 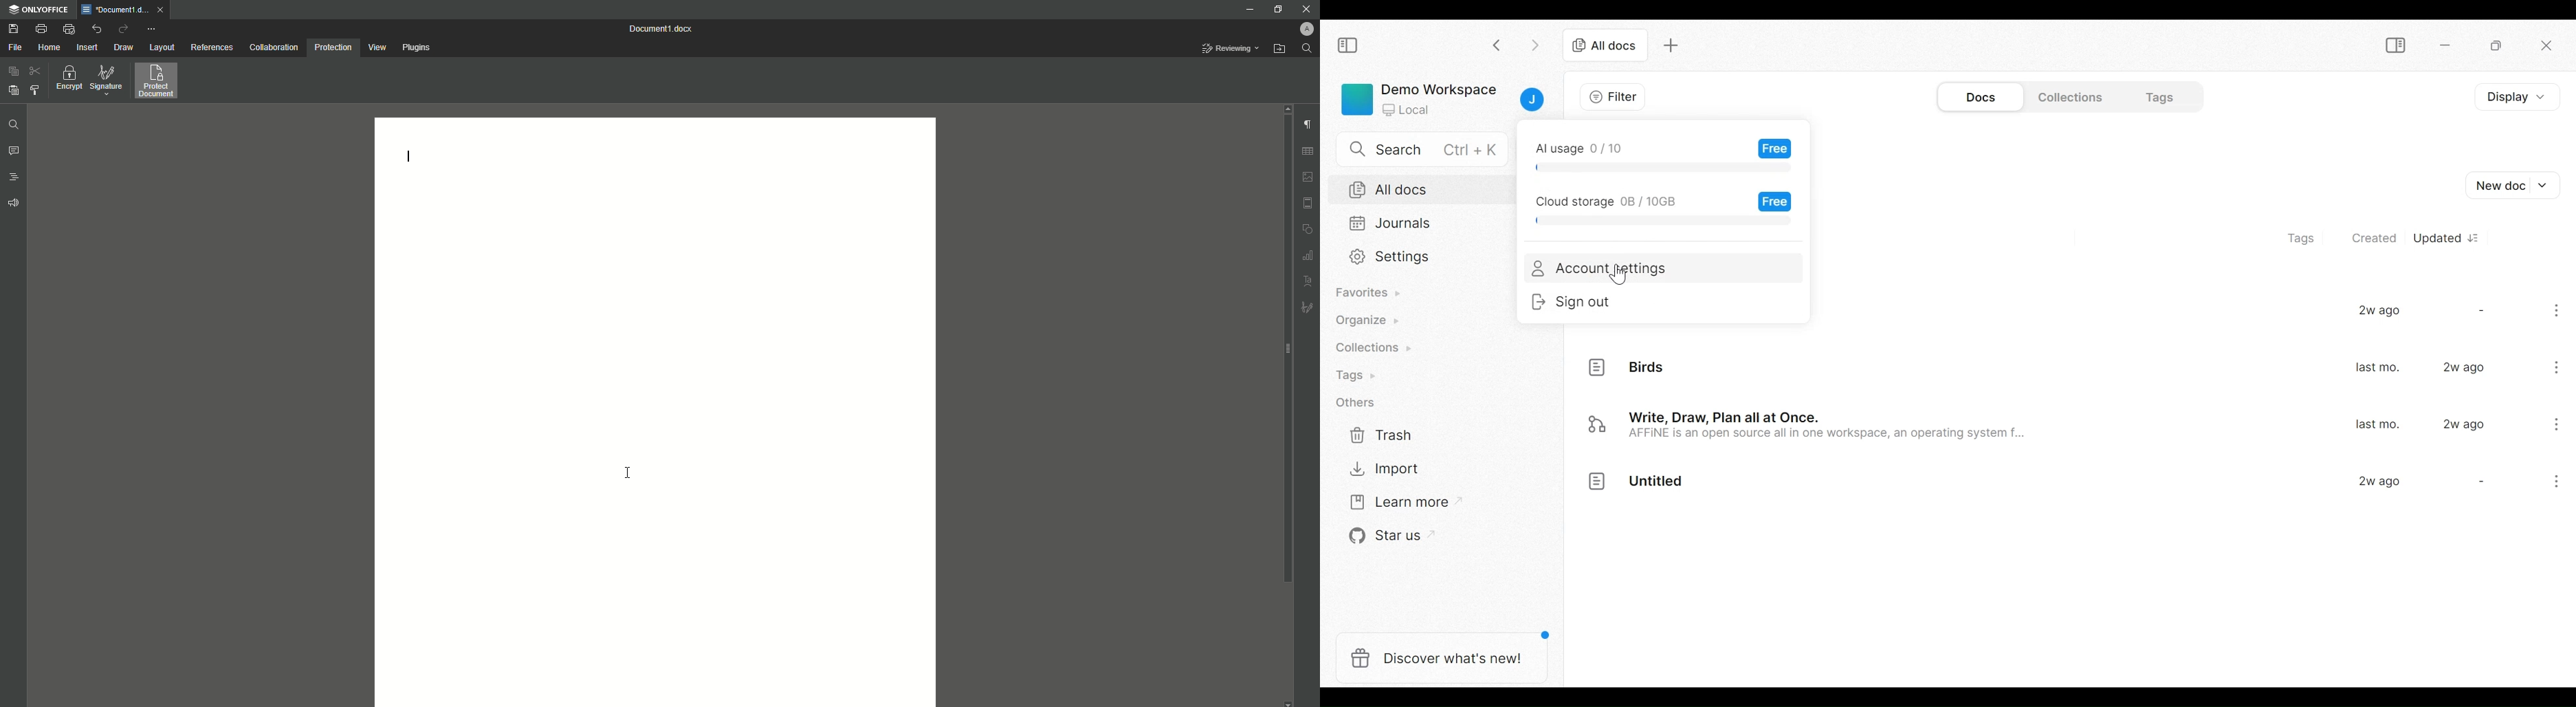 What do you see at coordinates (2480, 482) in the screenshot?
I see `-` at bounding box center [2480, 482].